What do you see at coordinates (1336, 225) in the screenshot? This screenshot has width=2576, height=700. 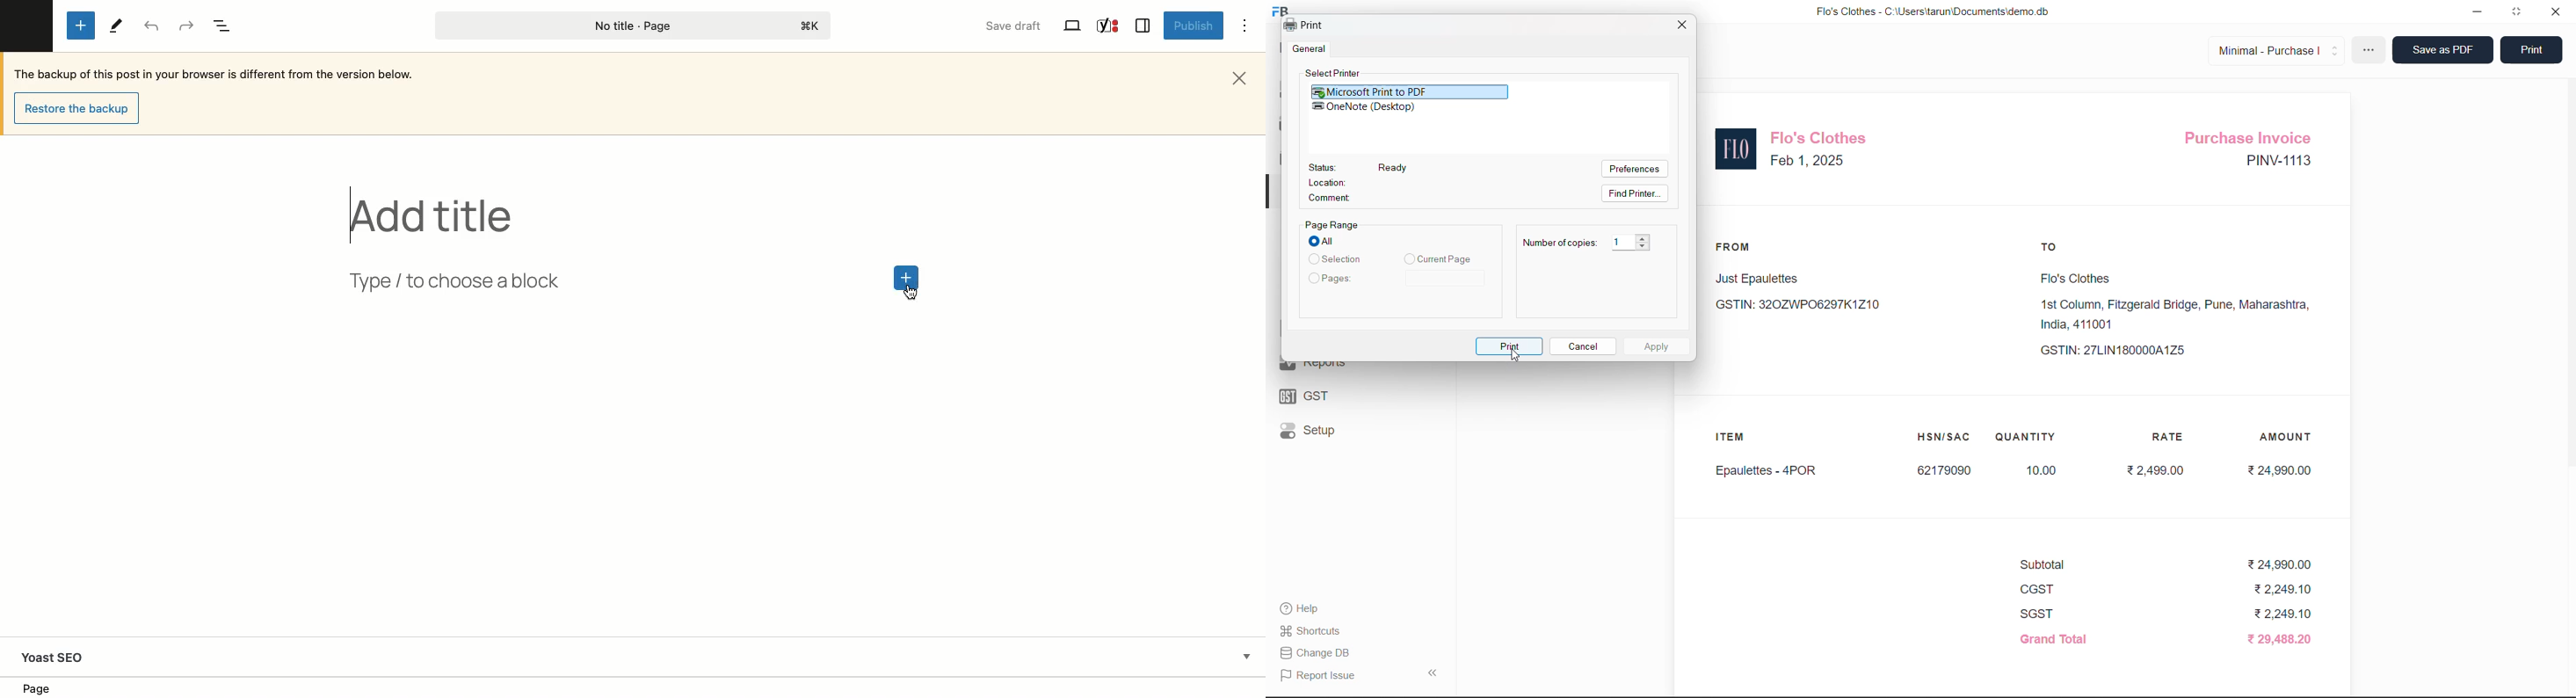 I see `Page Range` at bounding box center [1336, 225].